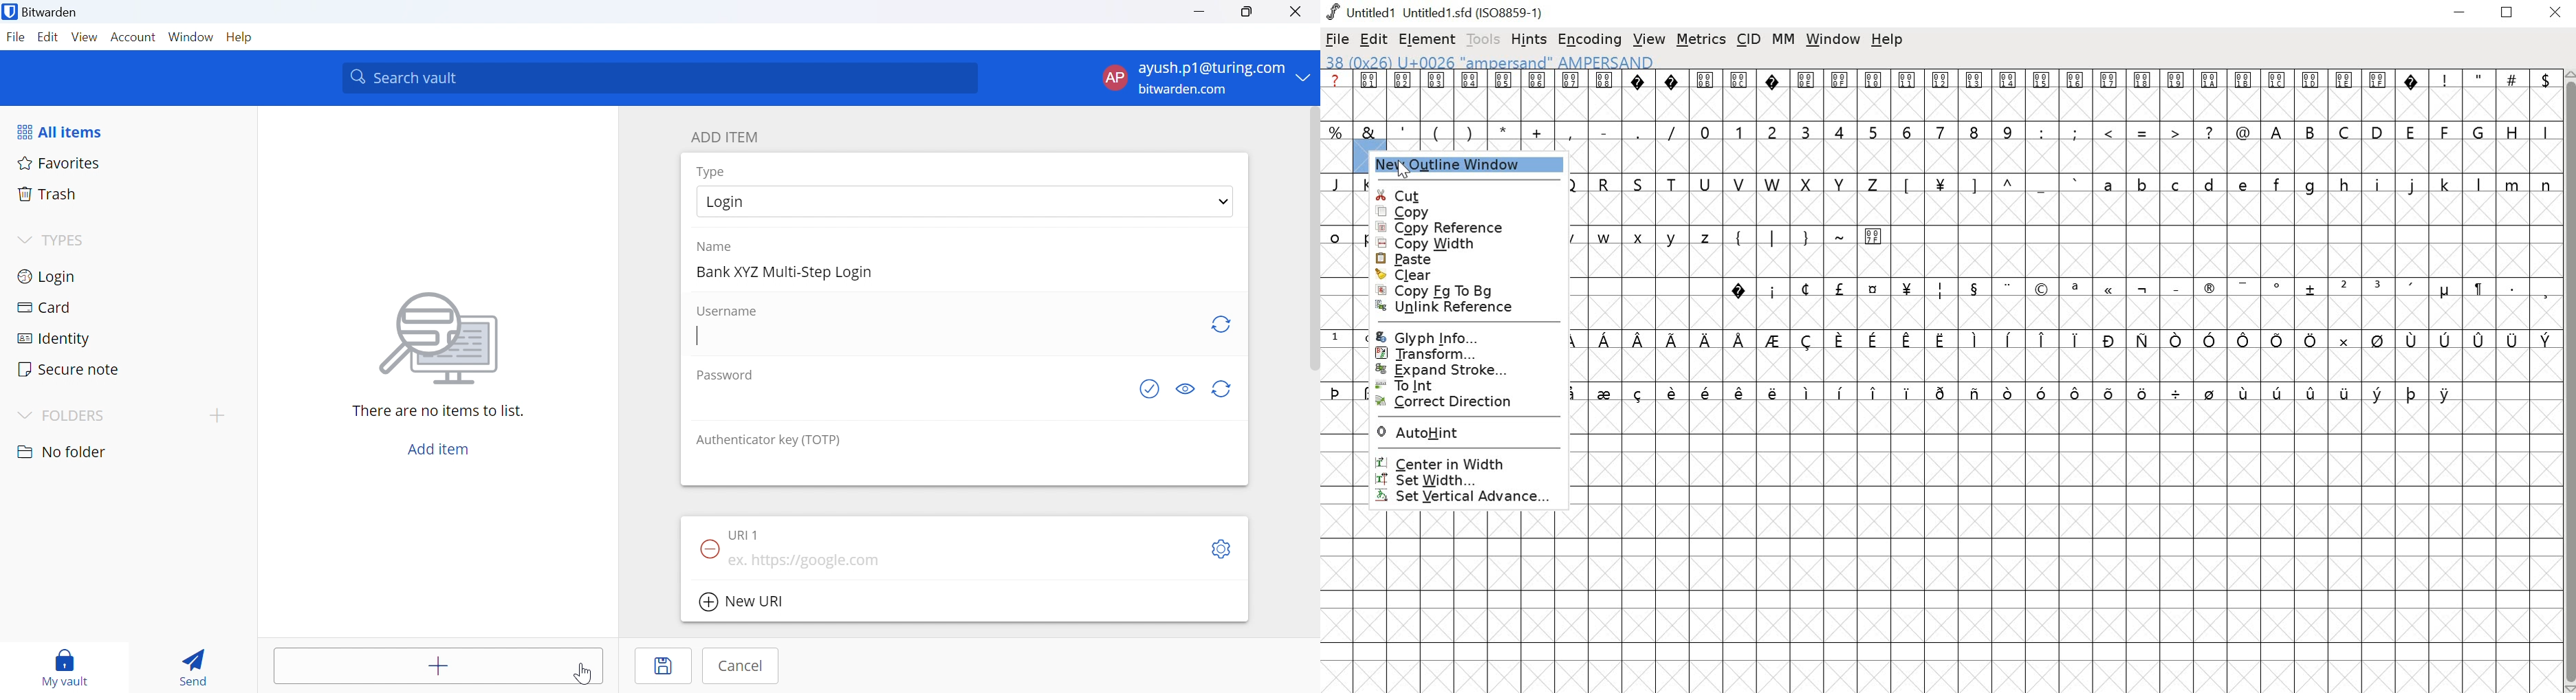 This screenshot has height=700, width=2576. I want to click on All items, so click(63, 130).